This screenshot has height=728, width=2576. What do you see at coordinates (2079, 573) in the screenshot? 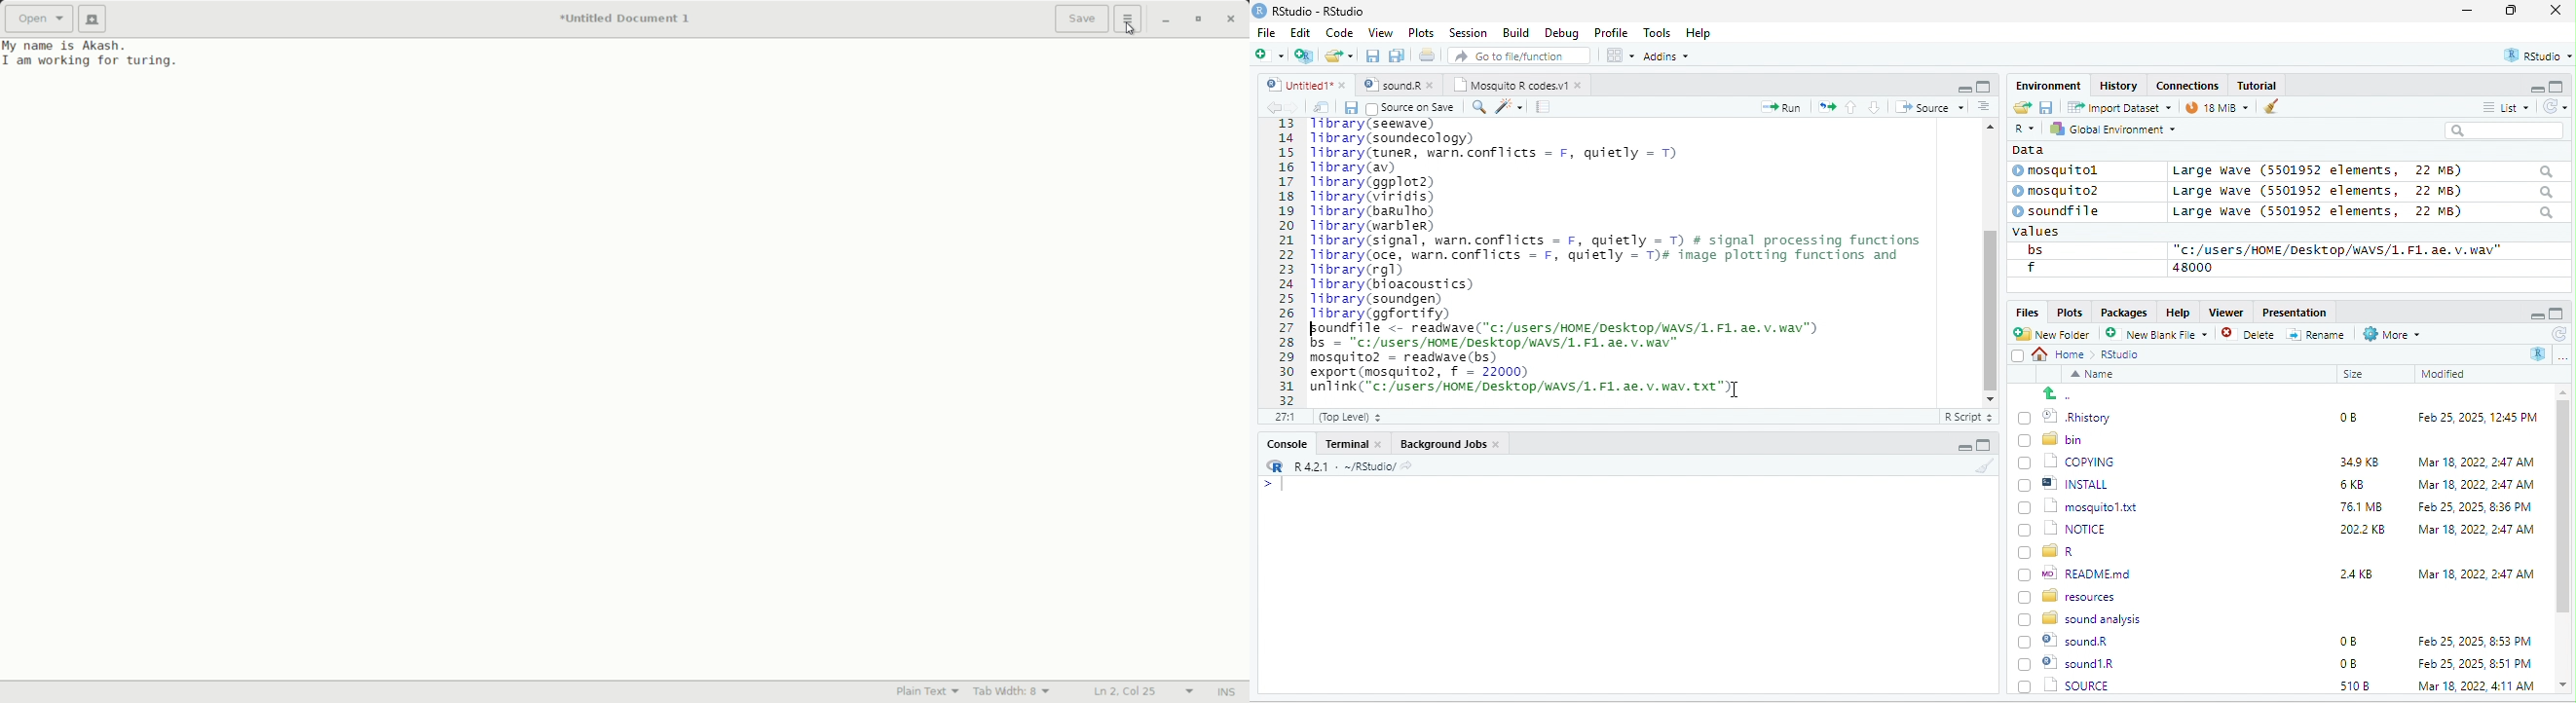
I see `wo| READMEmd` at bounding box center [2079, 573].